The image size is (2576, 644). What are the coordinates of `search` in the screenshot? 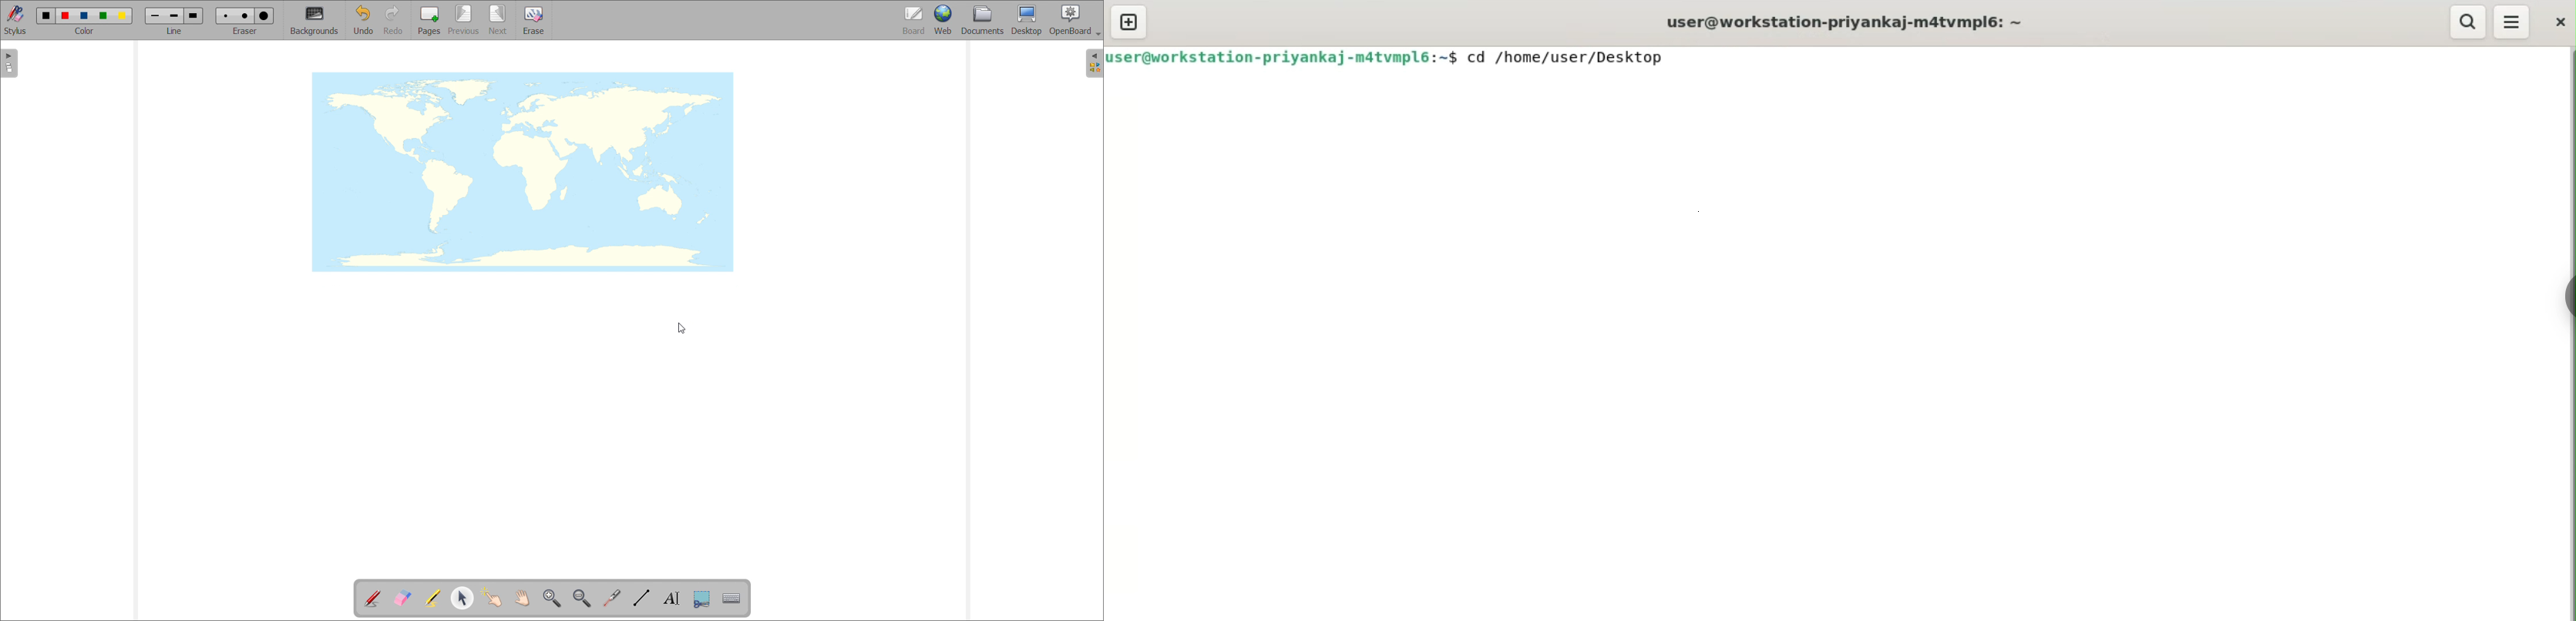 It's located at (2467, 22).